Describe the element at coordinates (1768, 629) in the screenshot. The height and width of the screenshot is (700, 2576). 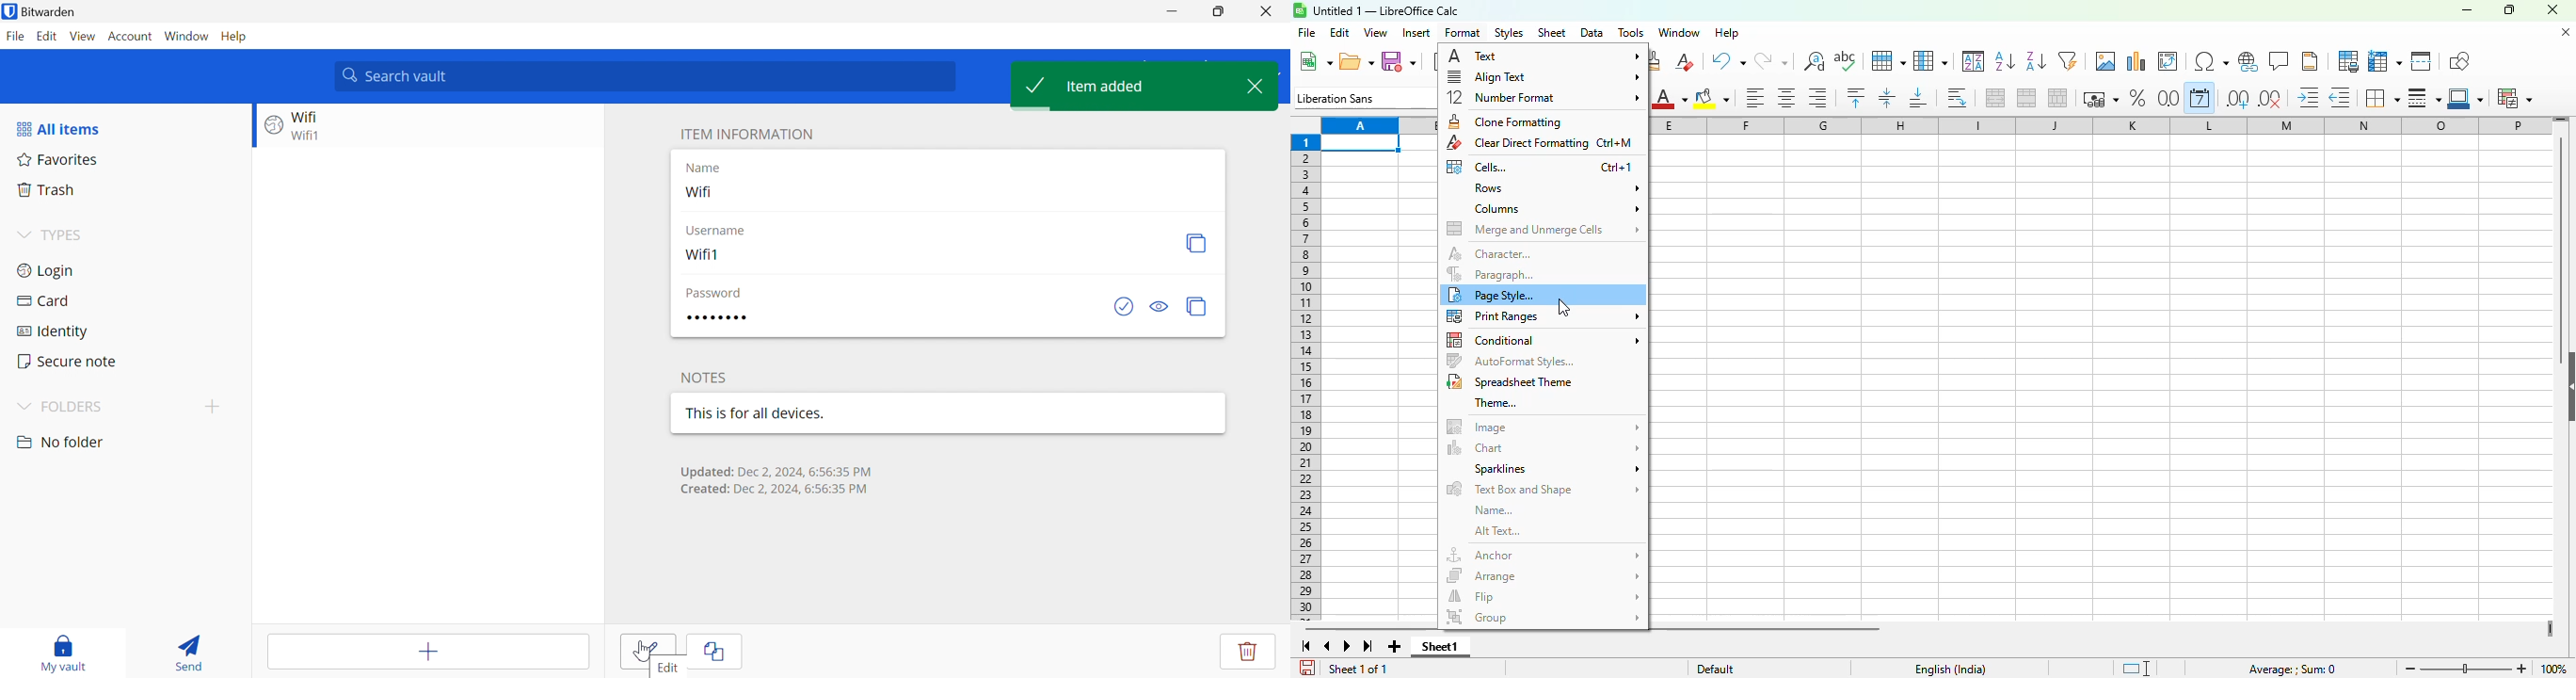
I see `horizontal scroll bar` at that location.